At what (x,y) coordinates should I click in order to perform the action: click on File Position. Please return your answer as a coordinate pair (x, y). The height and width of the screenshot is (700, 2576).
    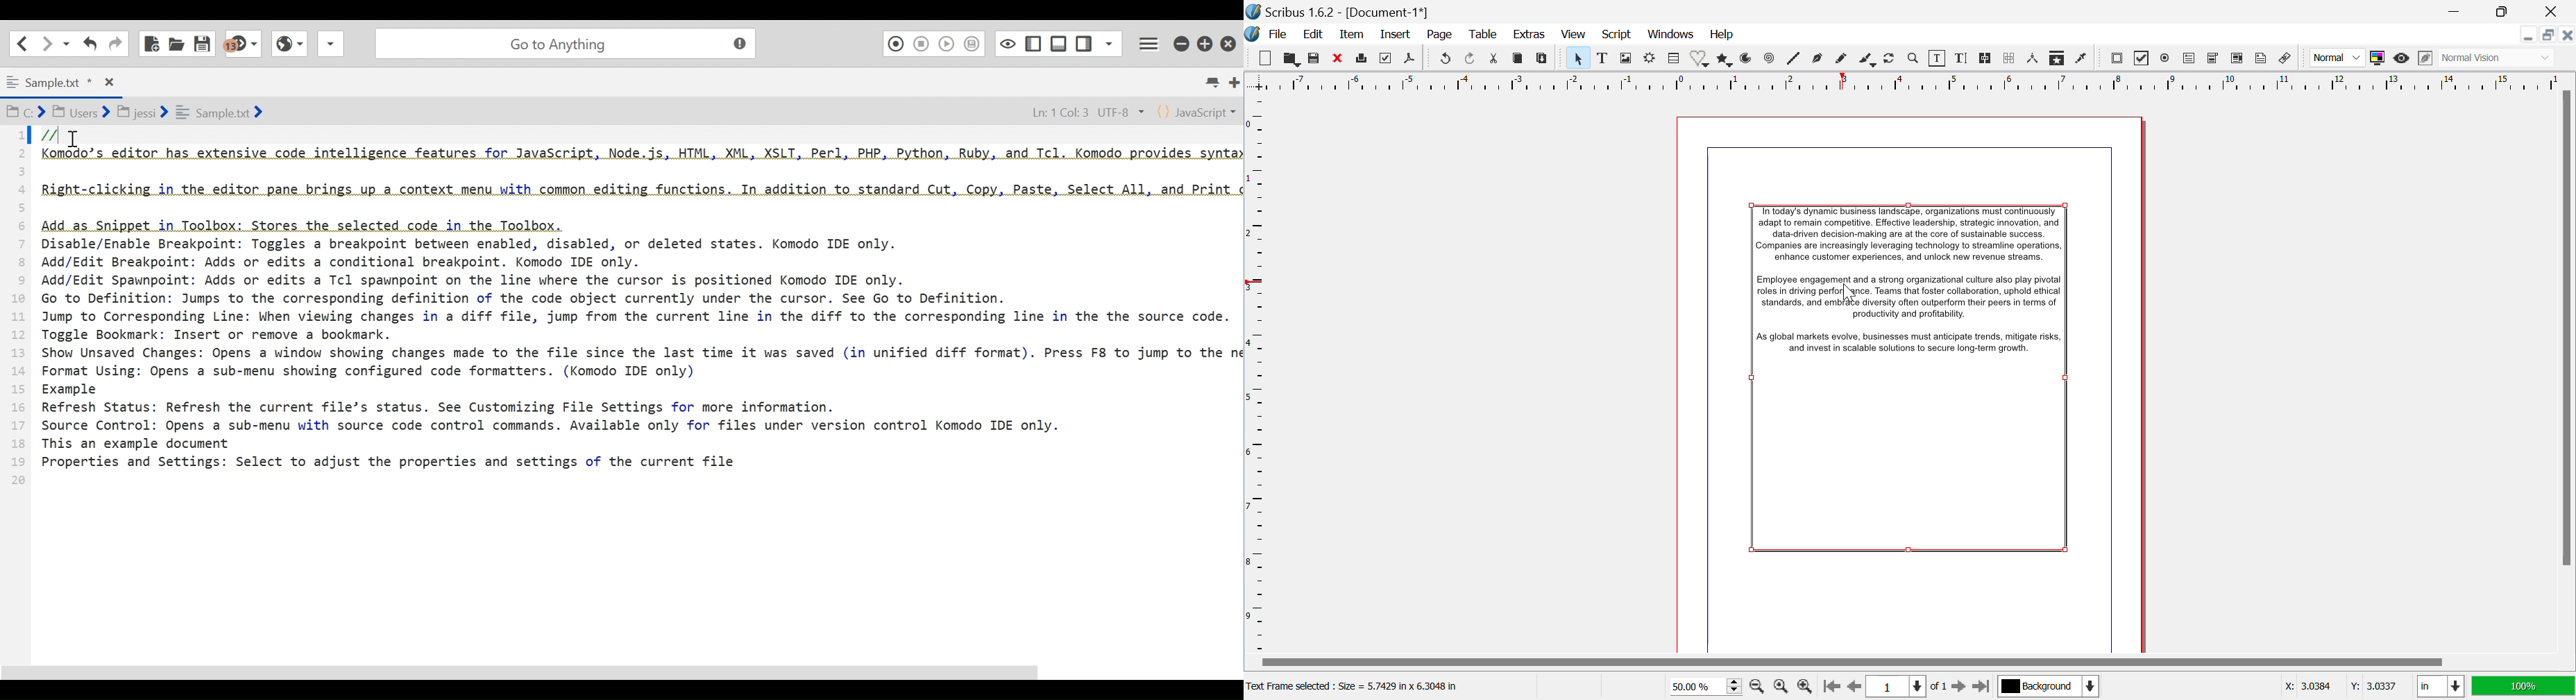
    Looking at the image, I should click on (1078, 110).